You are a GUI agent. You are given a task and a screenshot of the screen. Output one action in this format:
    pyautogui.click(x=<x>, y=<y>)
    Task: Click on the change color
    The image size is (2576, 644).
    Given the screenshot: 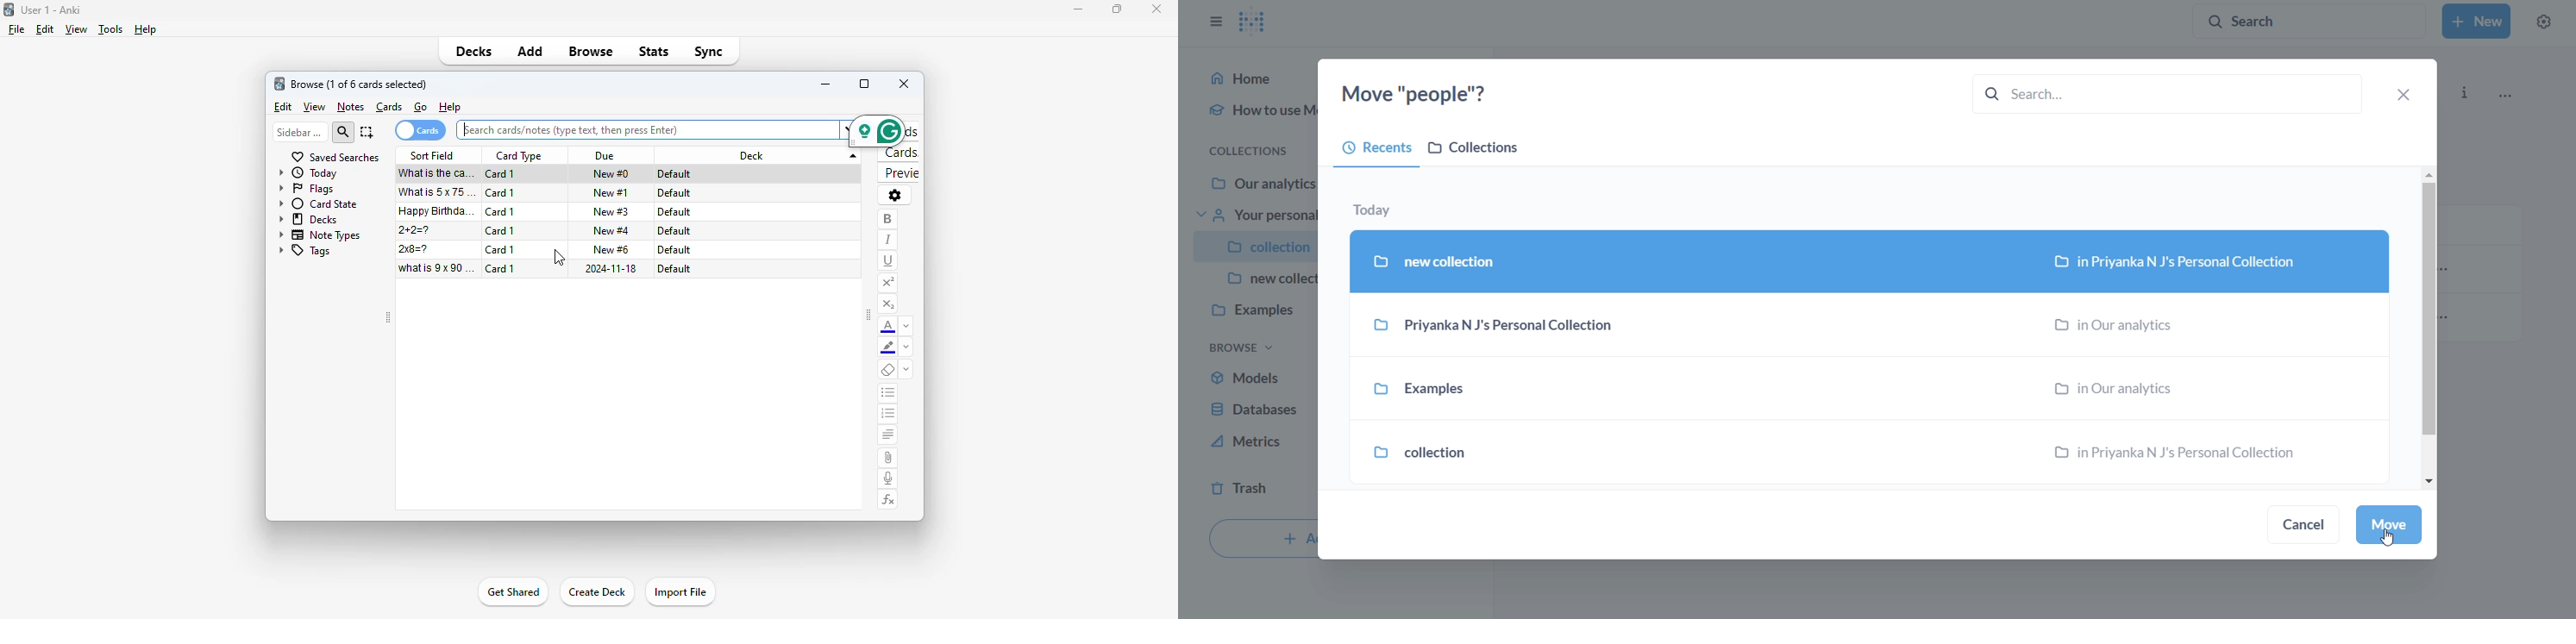 What is the action you would take?
    pyautogui.click(x=906, y=348)
    